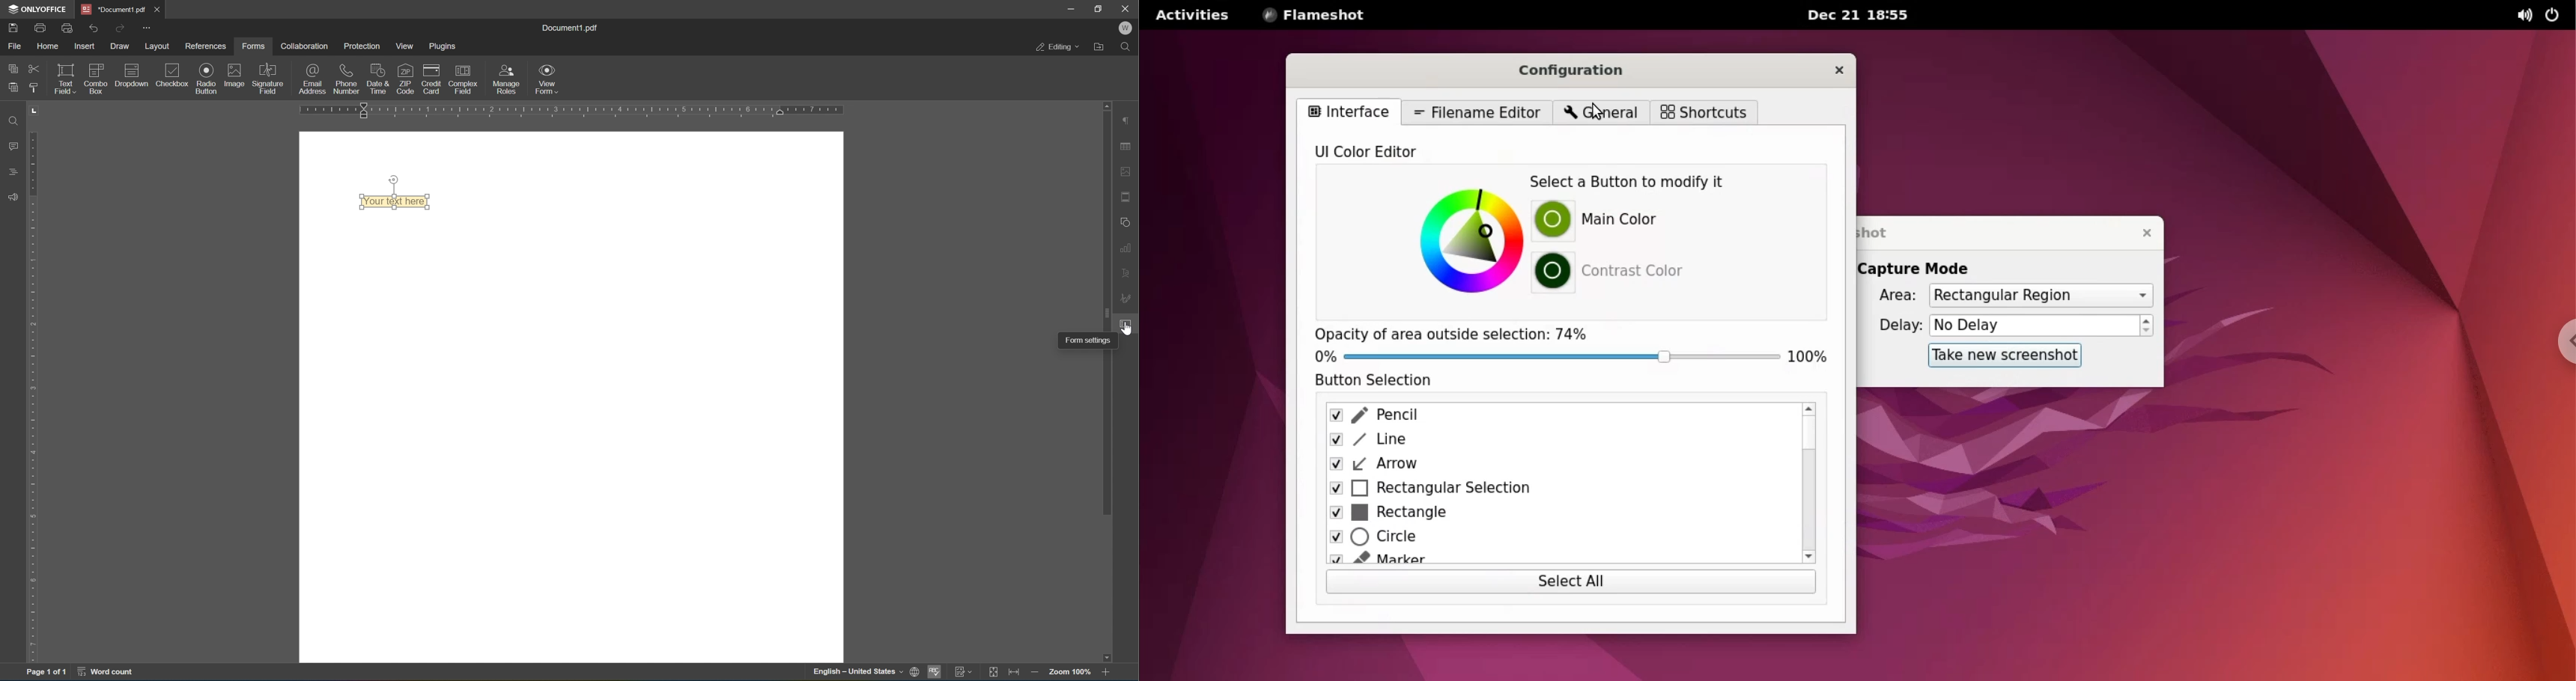 This screenshot has height=700, width=2576. Describe the element at coordinates (13, 88) in the screenshot. I see `paste` at that location.